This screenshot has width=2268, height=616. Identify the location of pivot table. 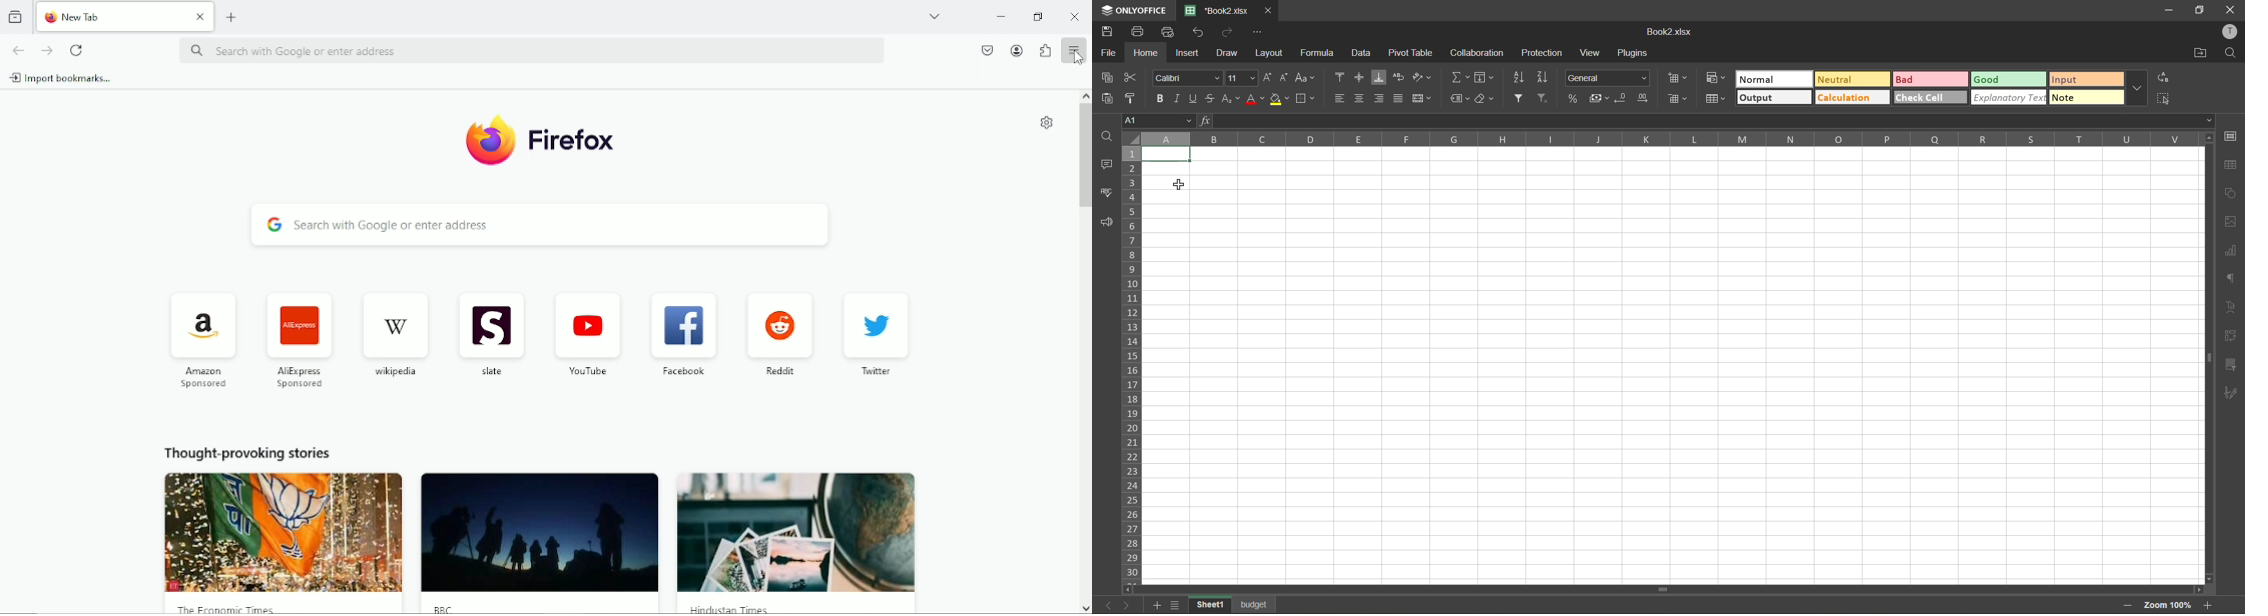
(2231, 336).